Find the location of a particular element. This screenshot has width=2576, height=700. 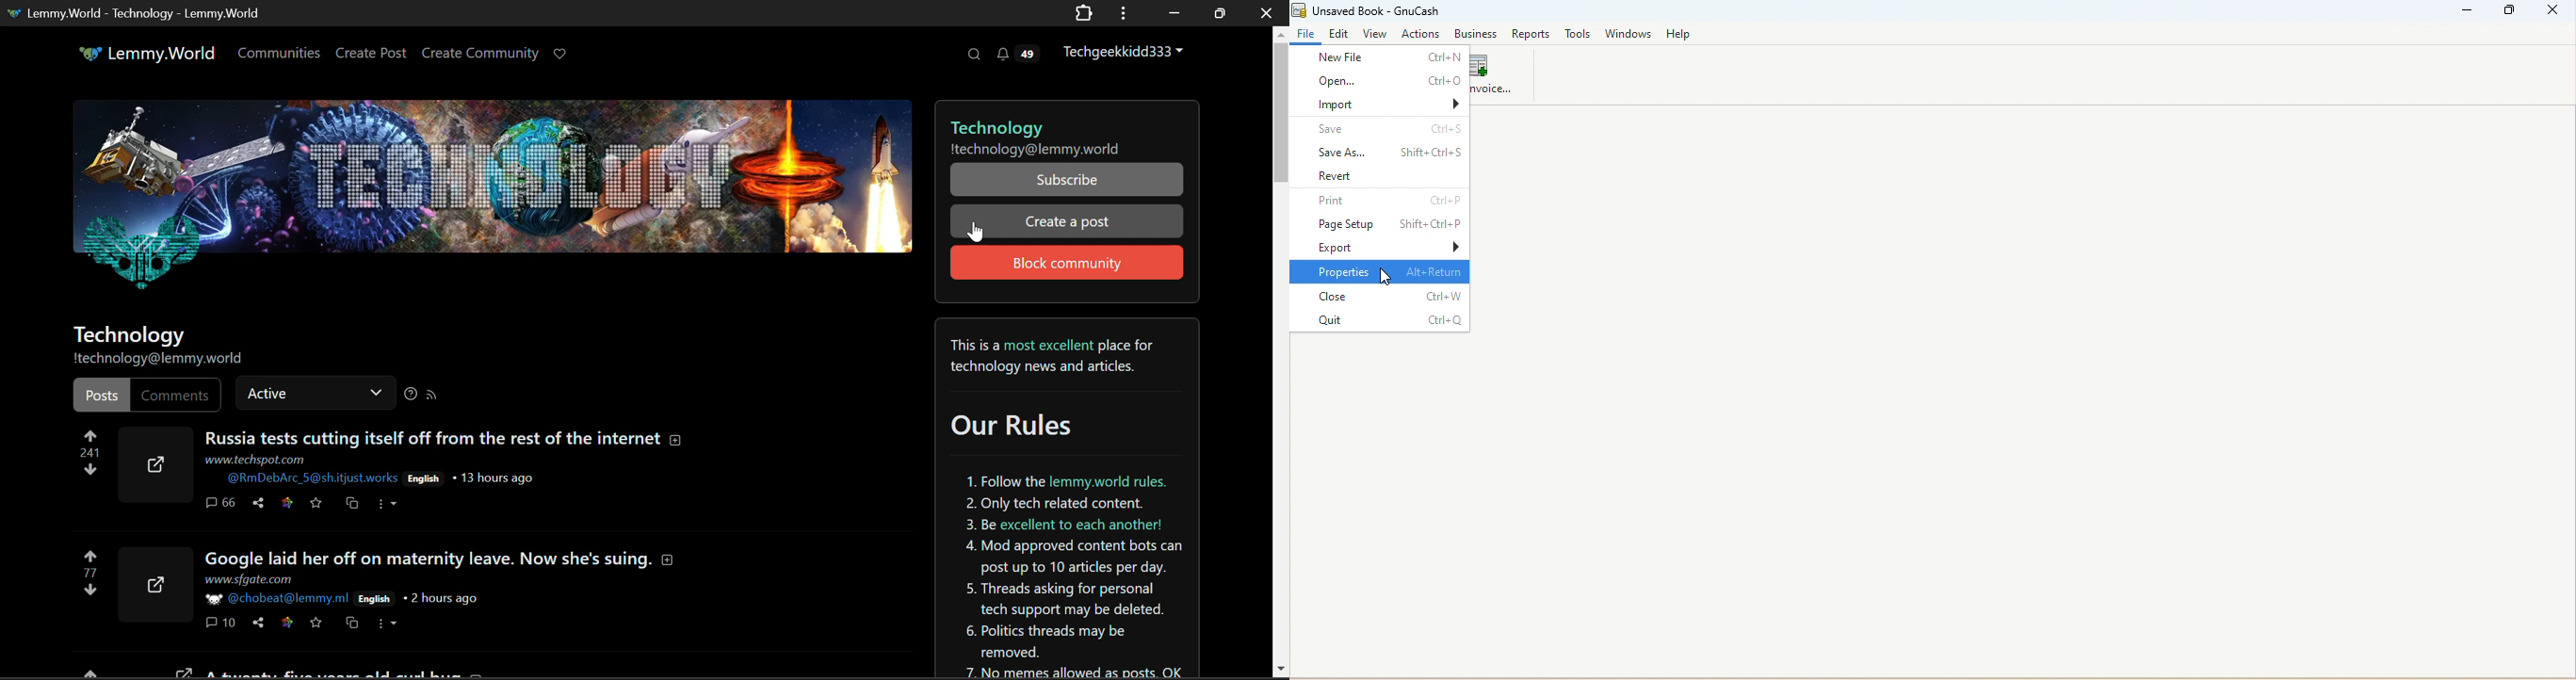

Donate to Lemmy is located at coordinates (561, 55).